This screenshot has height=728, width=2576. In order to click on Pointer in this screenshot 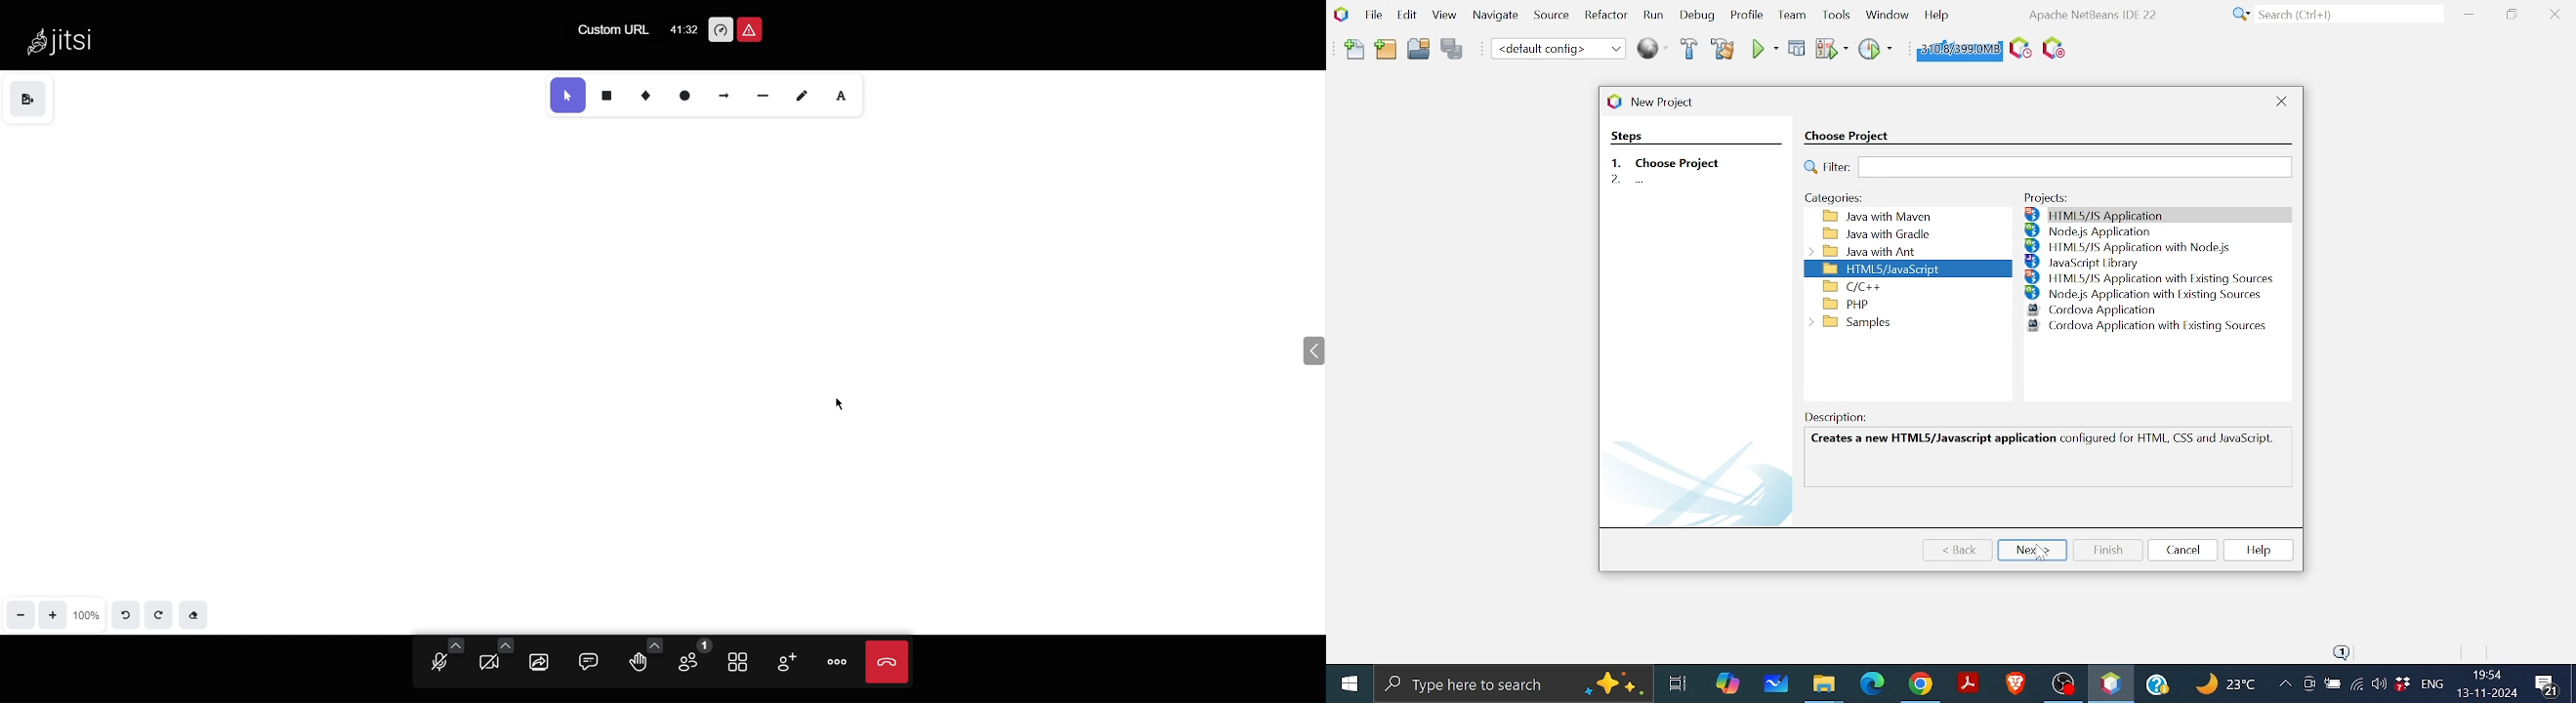, I will do `click(566, 95)`.